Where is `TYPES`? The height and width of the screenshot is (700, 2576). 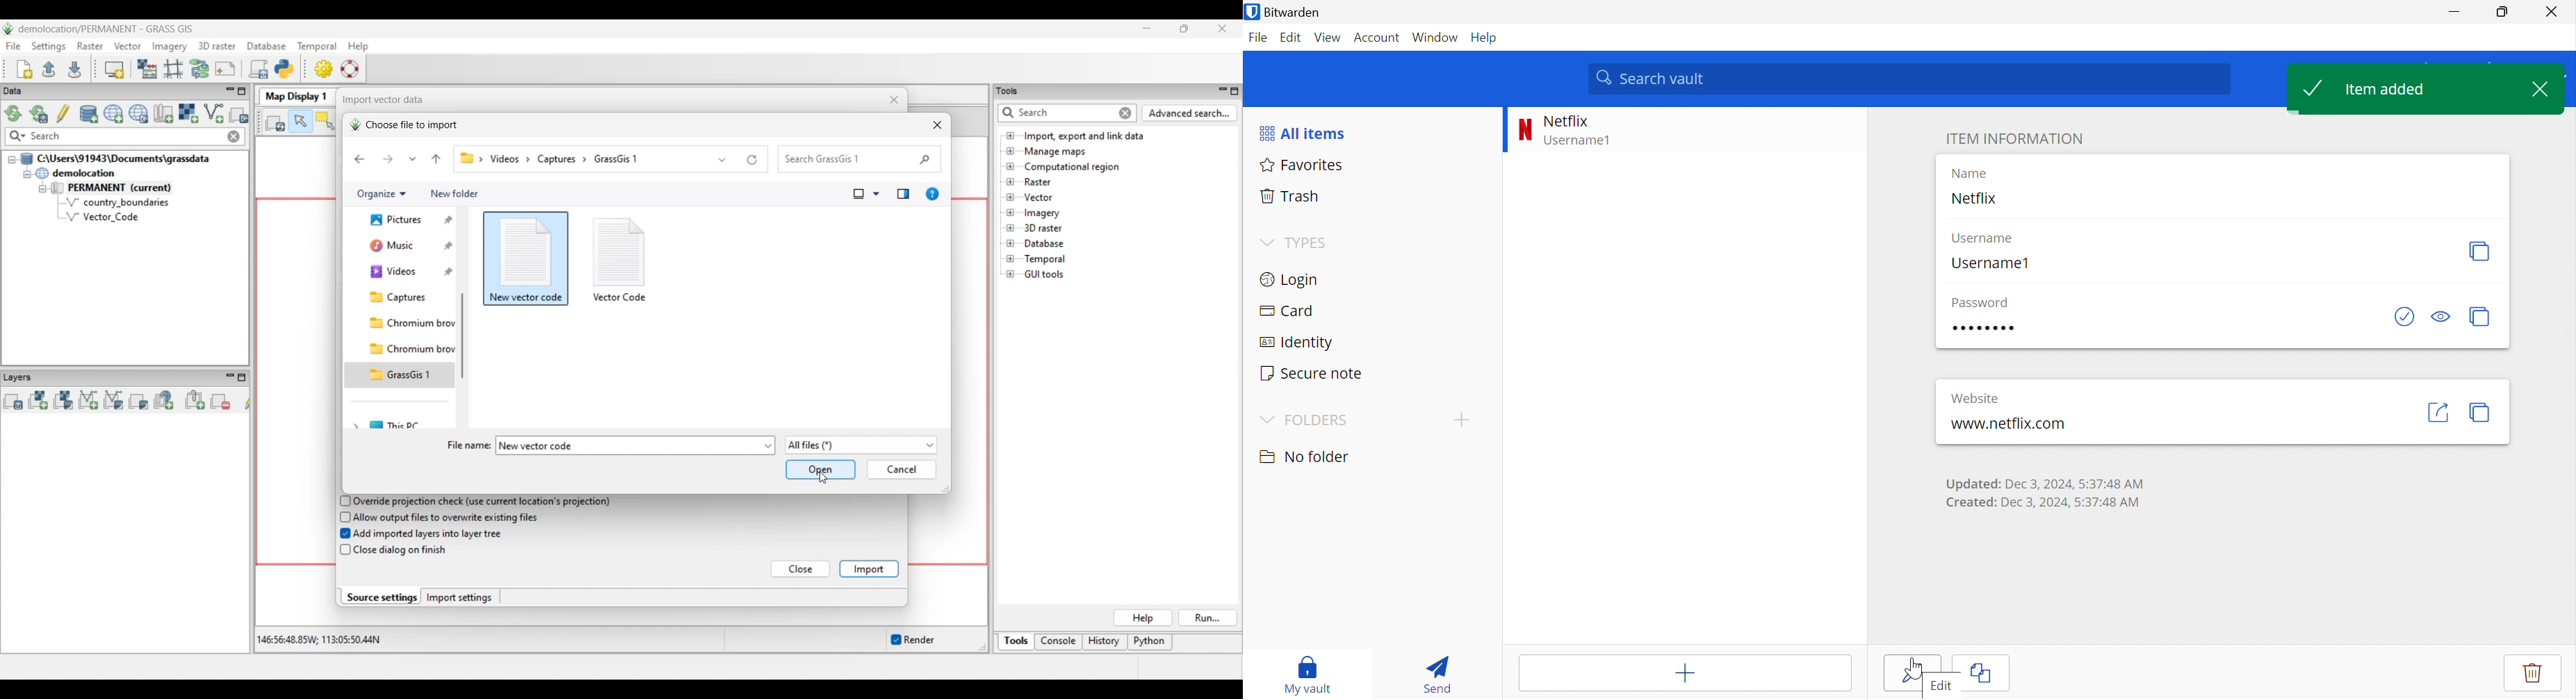 TYPES is located at coordinates (1296, 242).